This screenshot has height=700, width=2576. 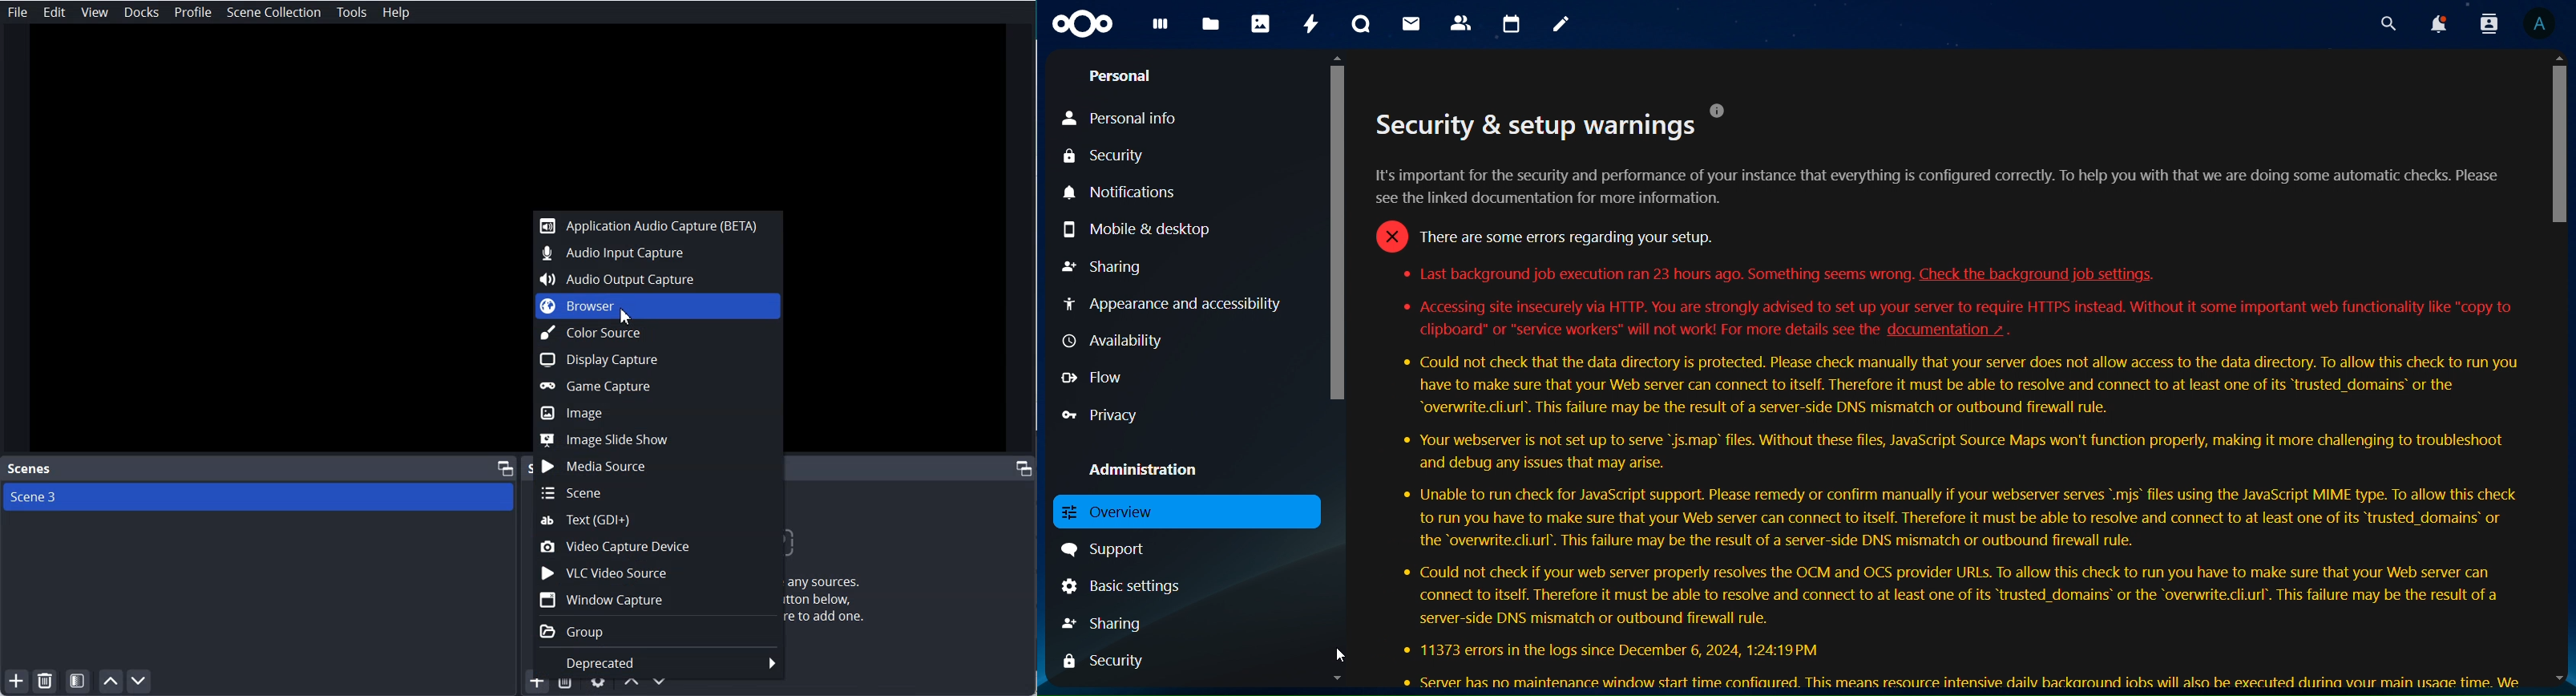 What do you see at coordinates (2542, 25) in the screenshot?
I see `View Profile` at bounding box center [2542, 25].